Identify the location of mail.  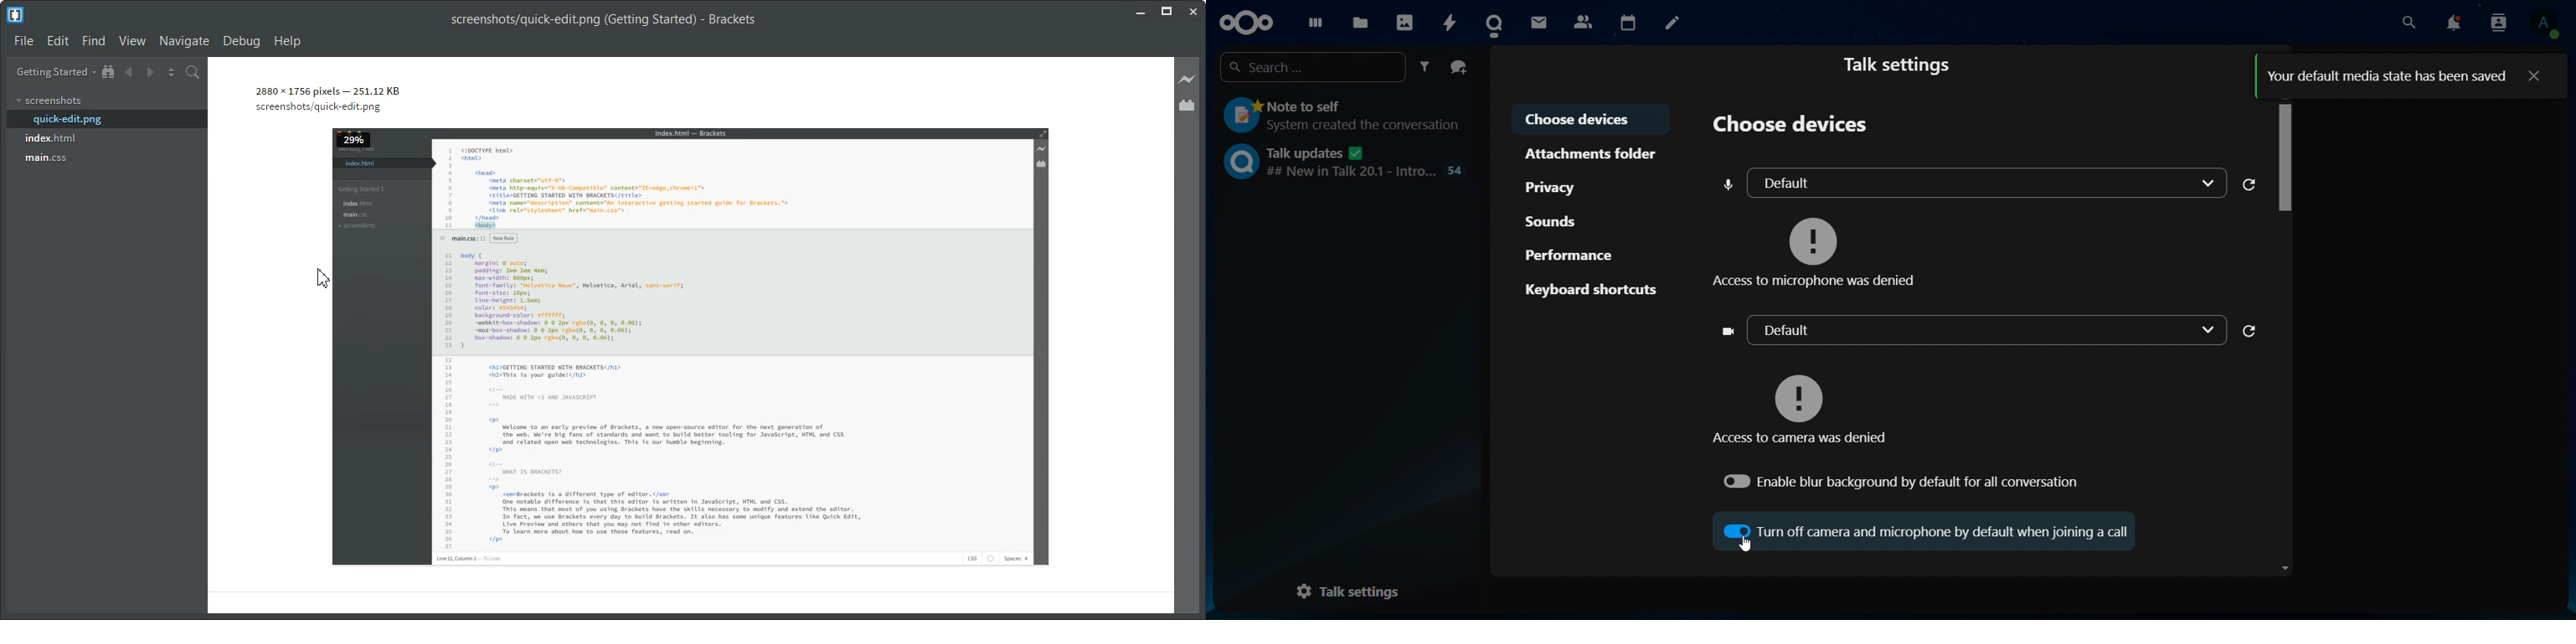
(1539, 21).